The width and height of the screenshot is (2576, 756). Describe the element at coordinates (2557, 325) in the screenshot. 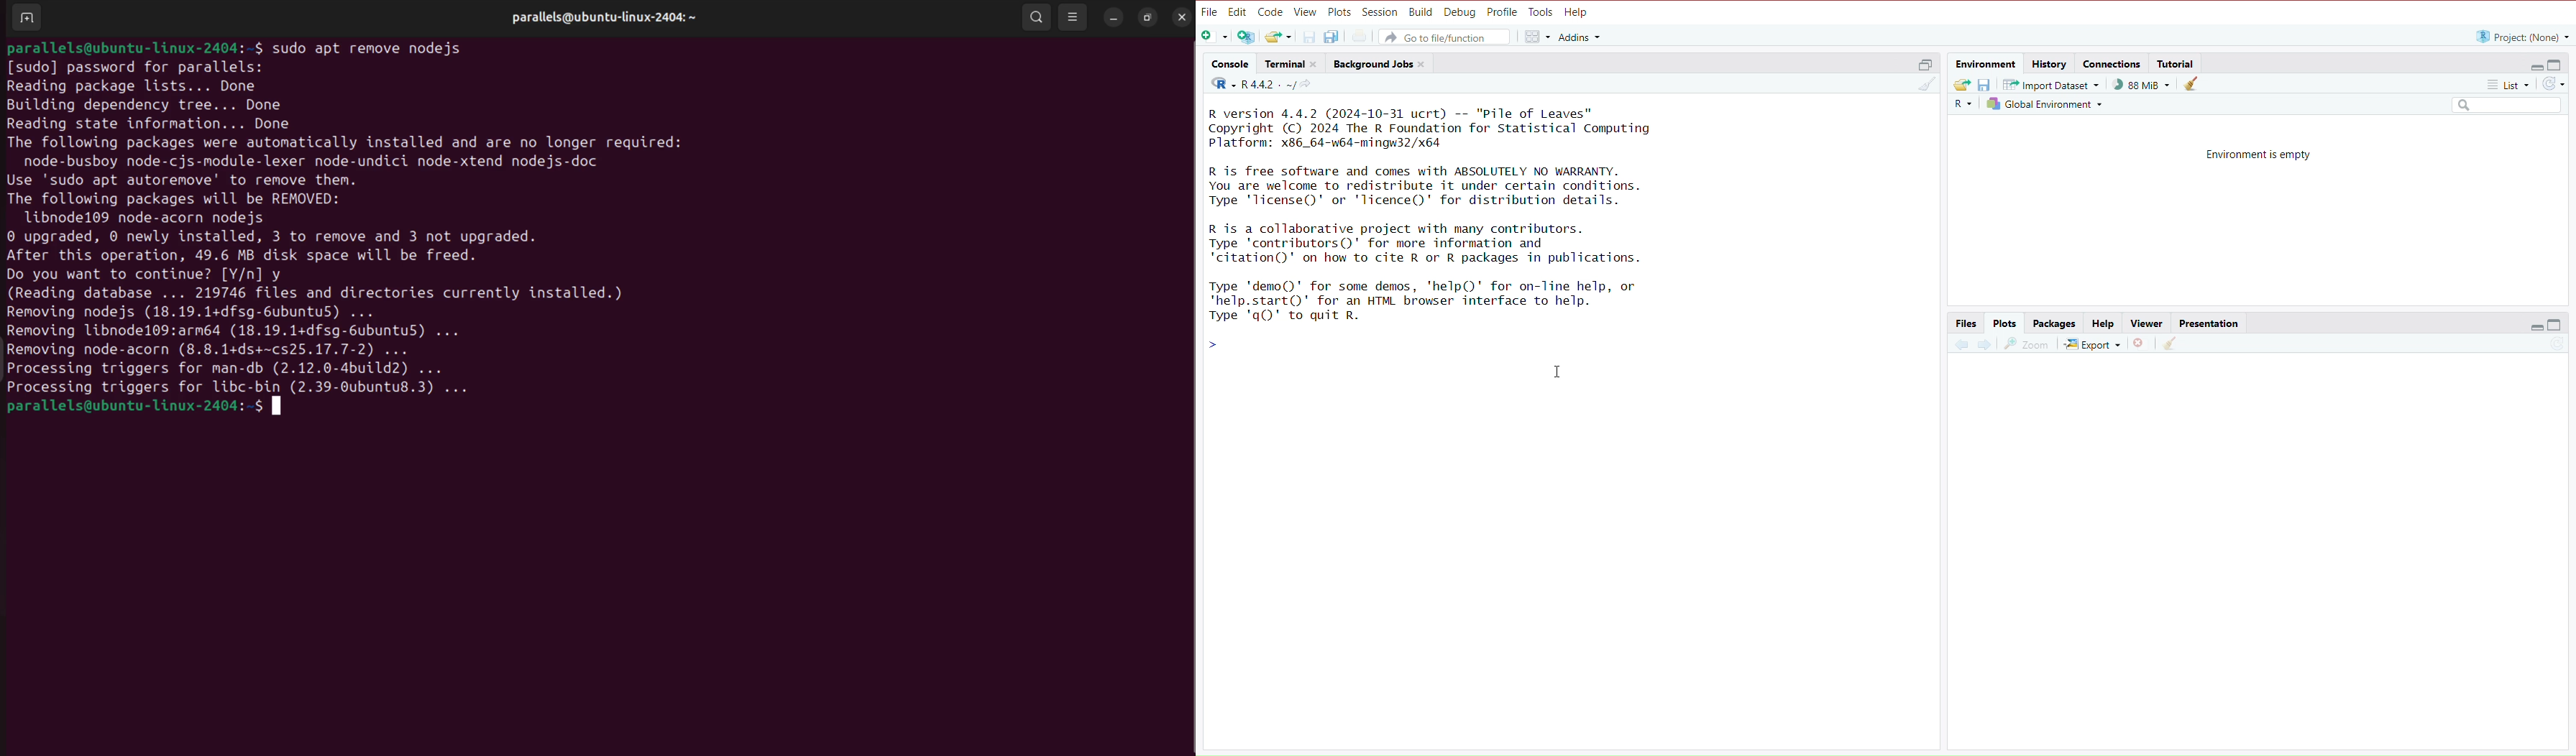

I see `collapse` at that location.